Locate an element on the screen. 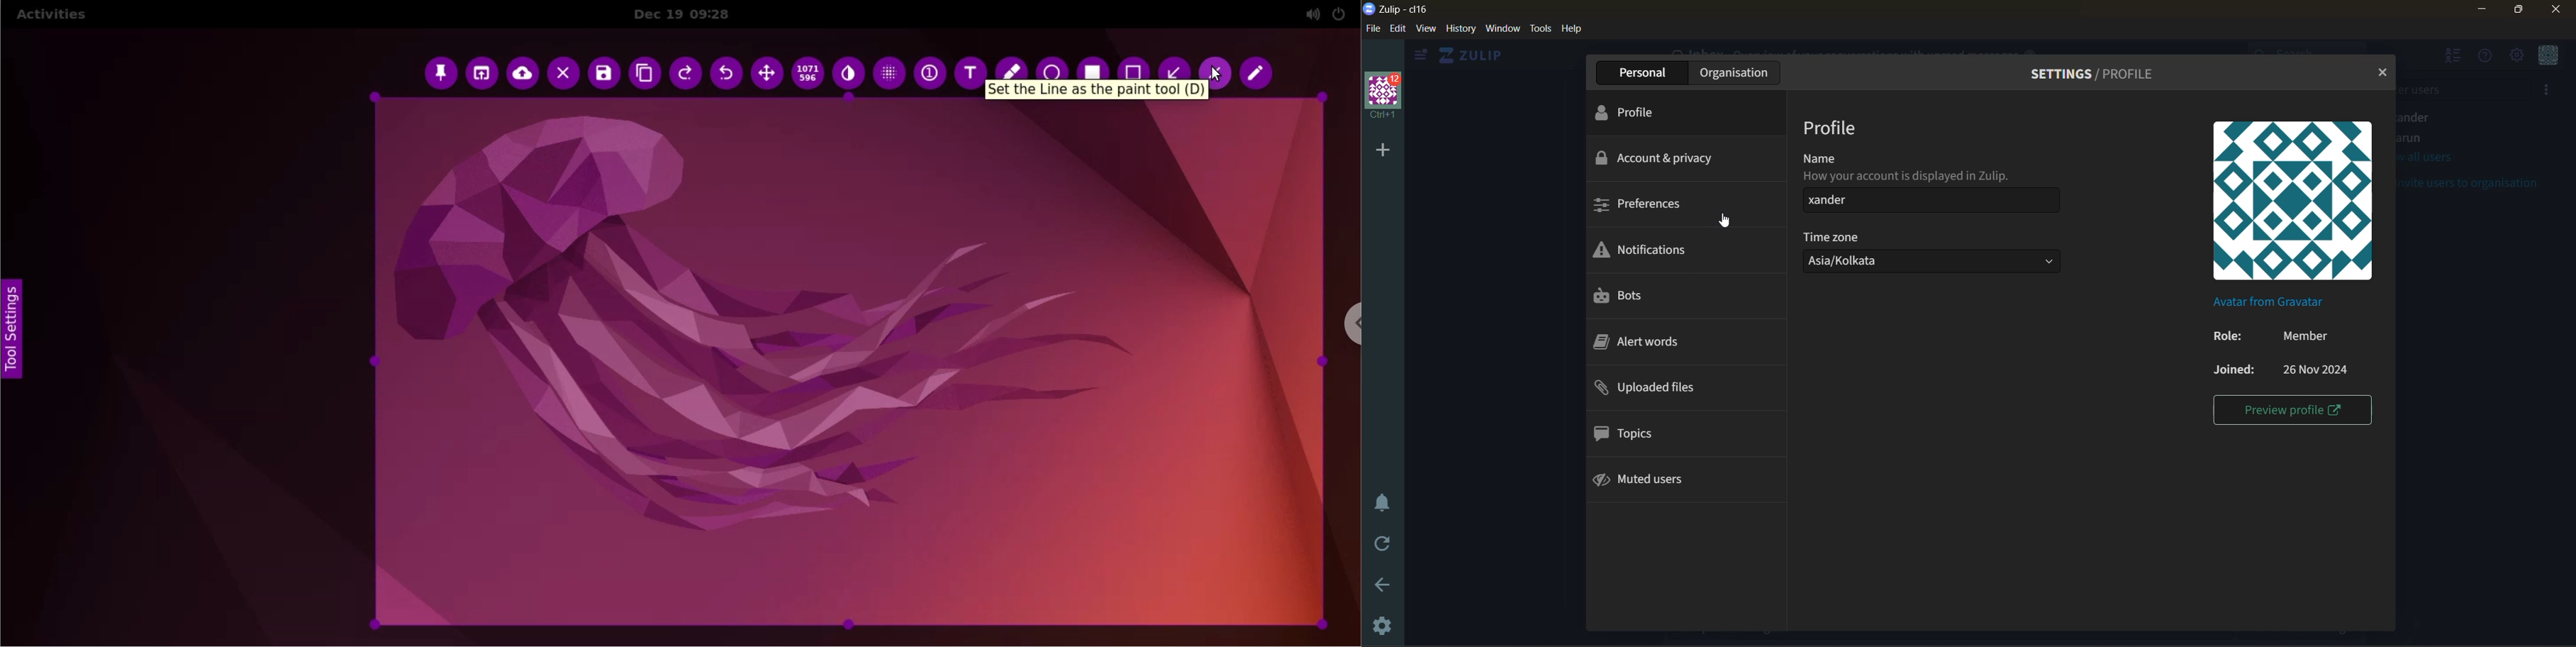  show left side bar is located at coordinates (1420, 55).